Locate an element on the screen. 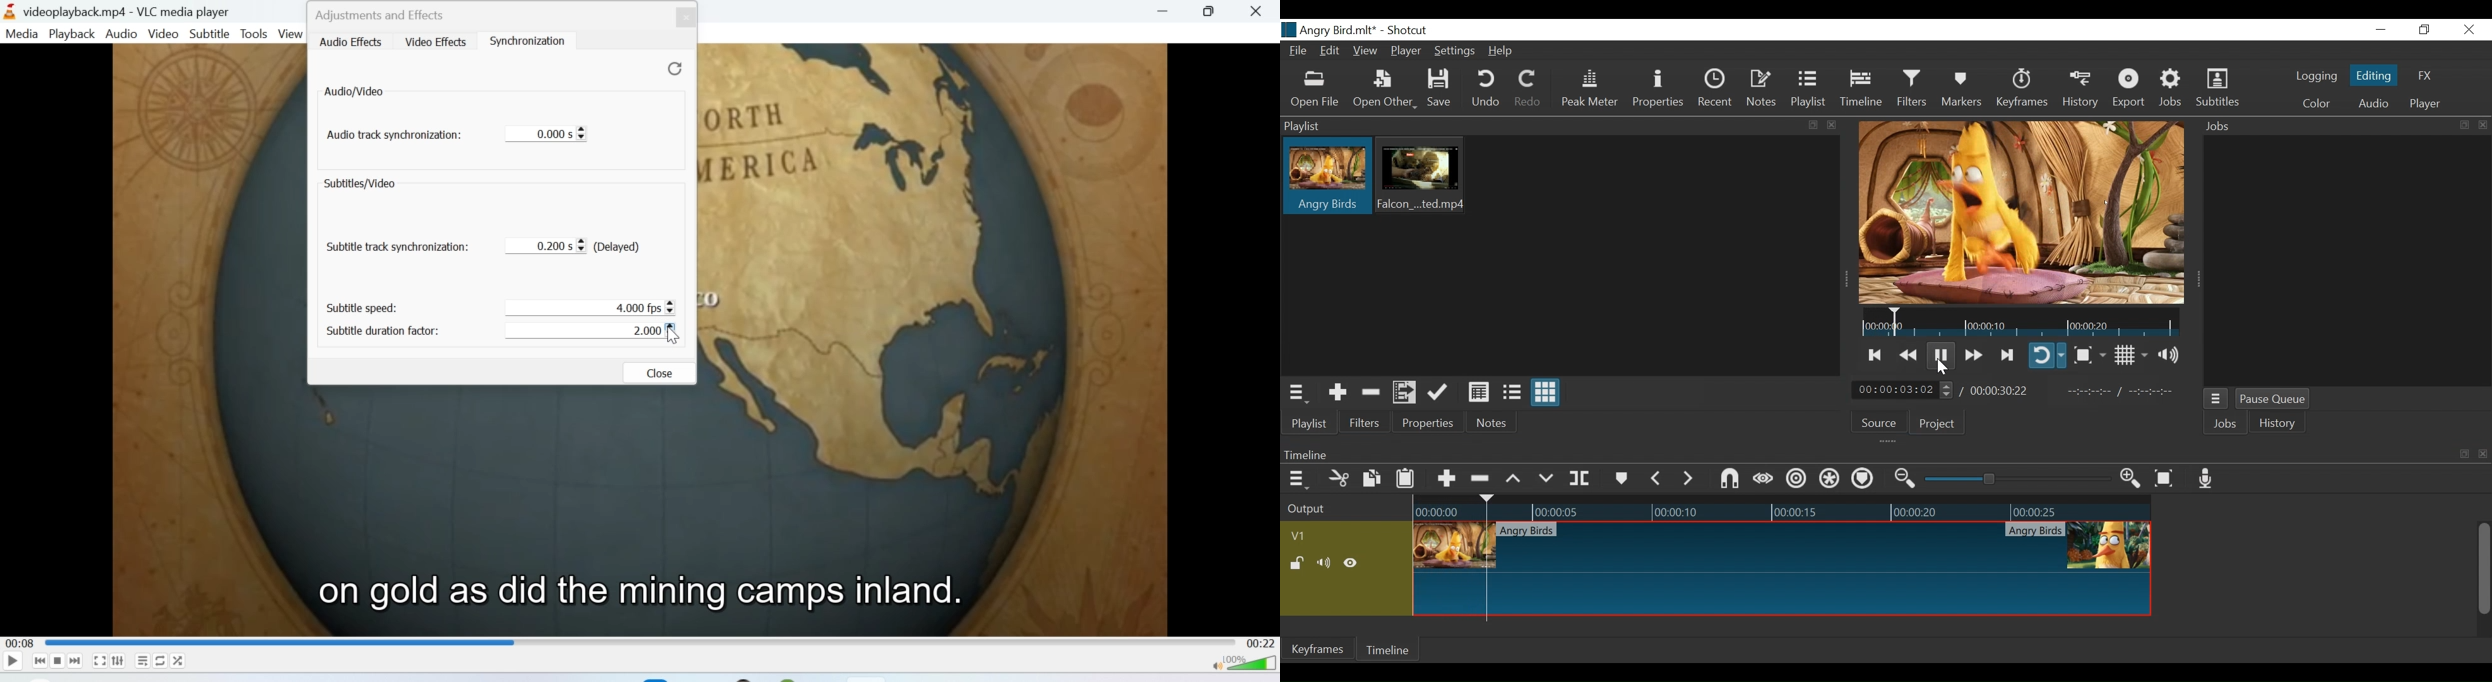  Skip to the next point is located at coordinates (2006, 354).